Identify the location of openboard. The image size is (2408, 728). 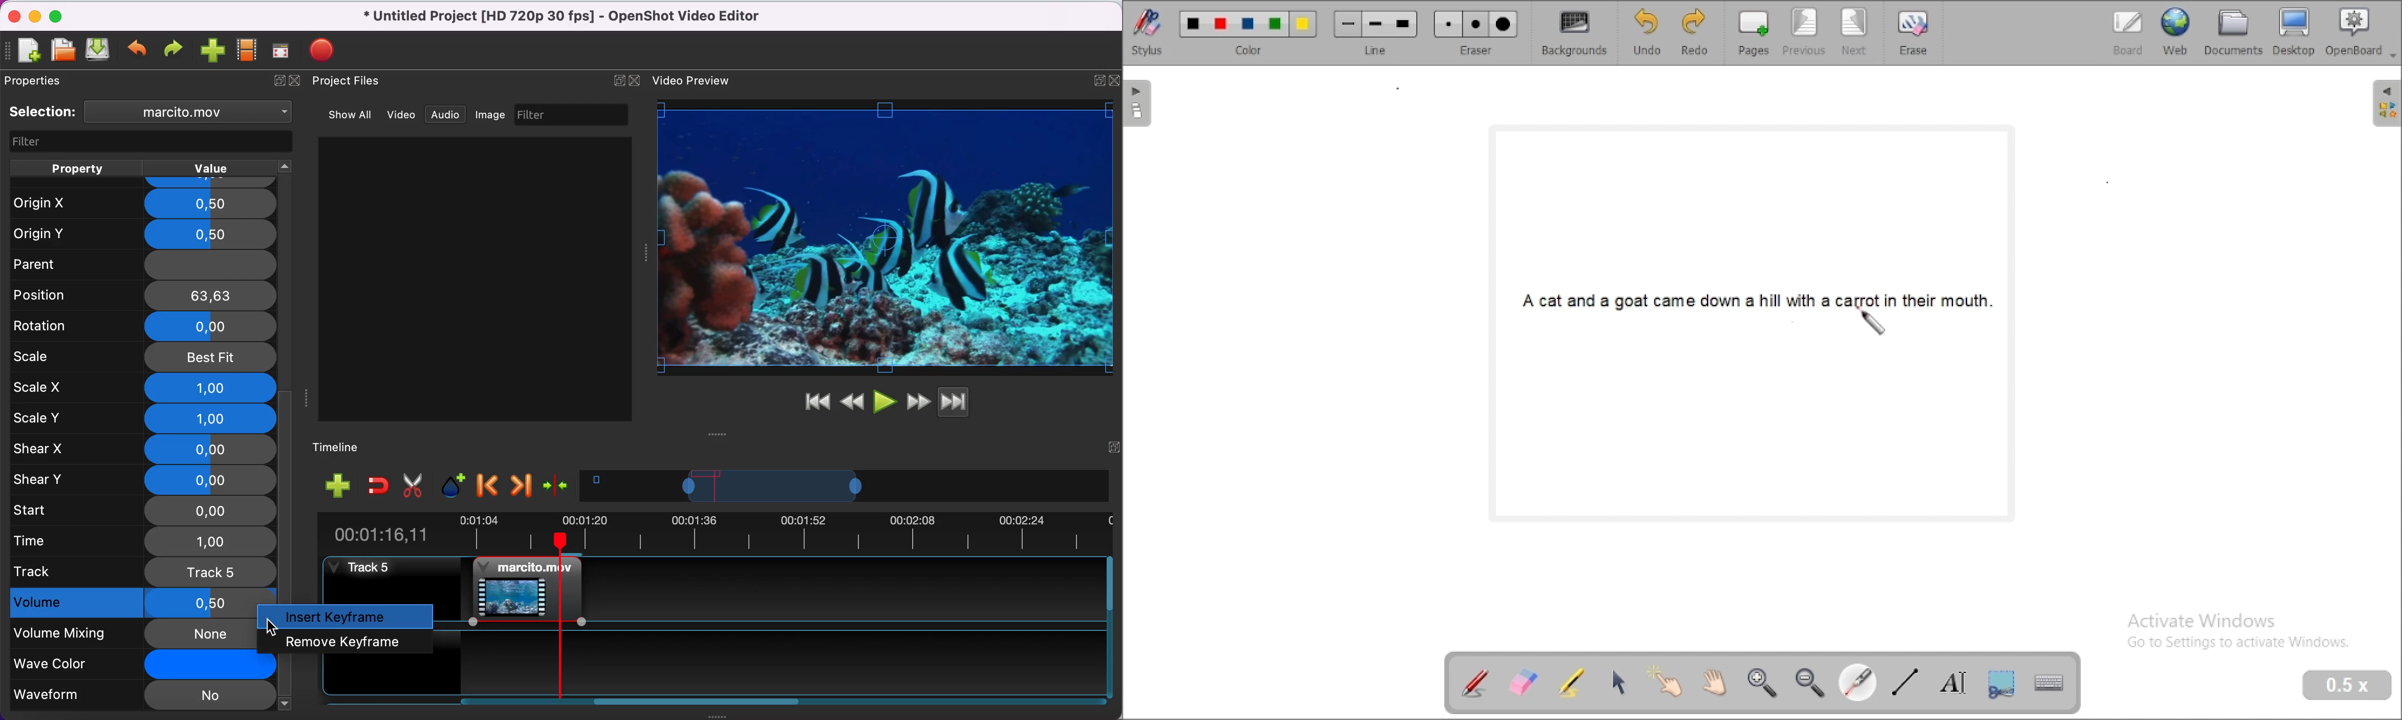
(2354, 32).